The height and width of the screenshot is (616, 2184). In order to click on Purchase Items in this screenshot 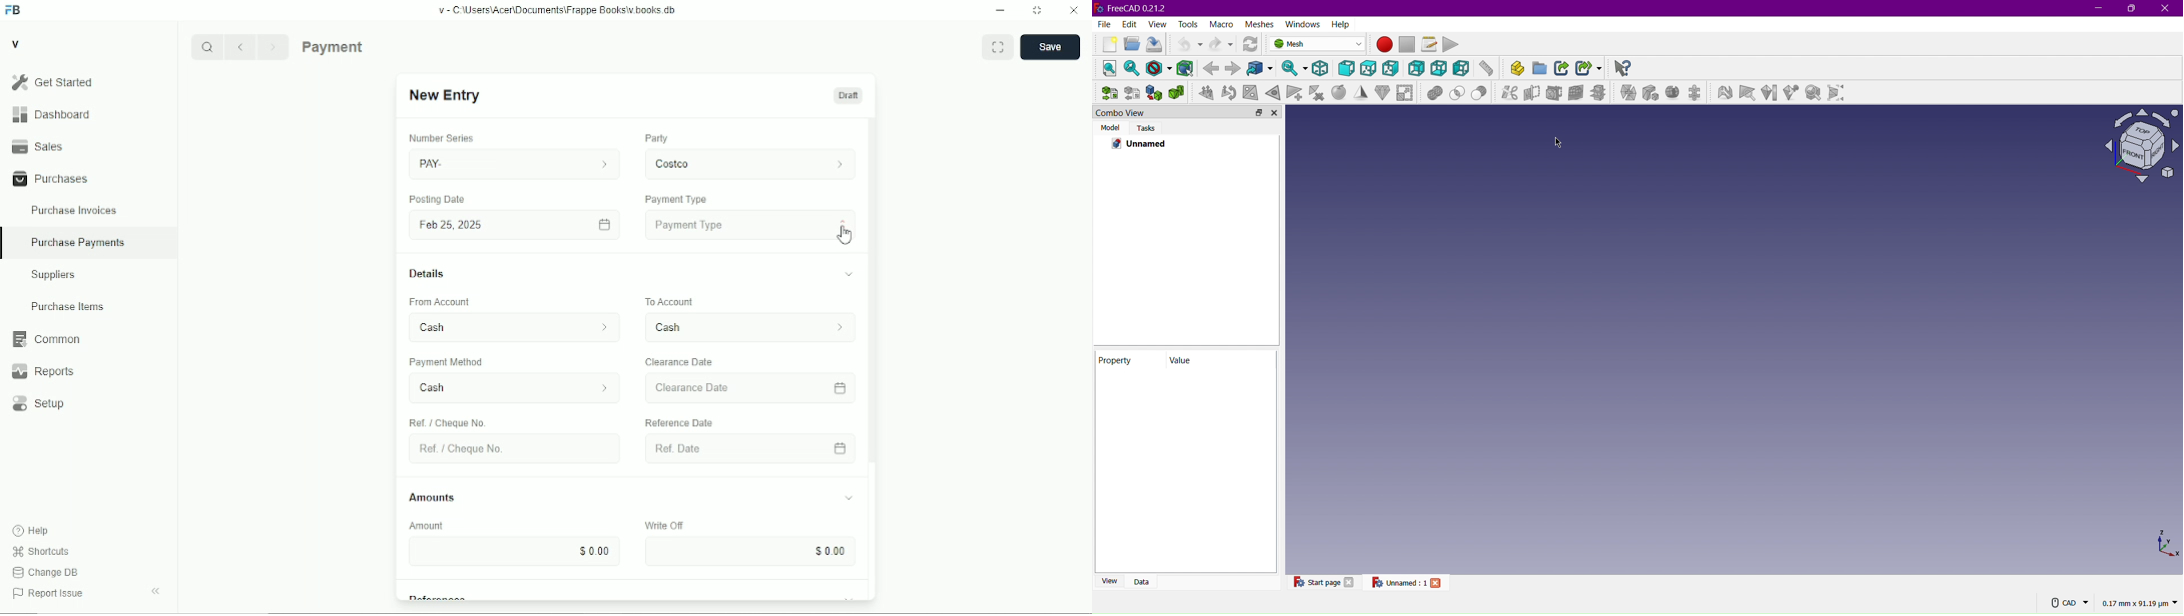, I will do `click(88, 306)`.